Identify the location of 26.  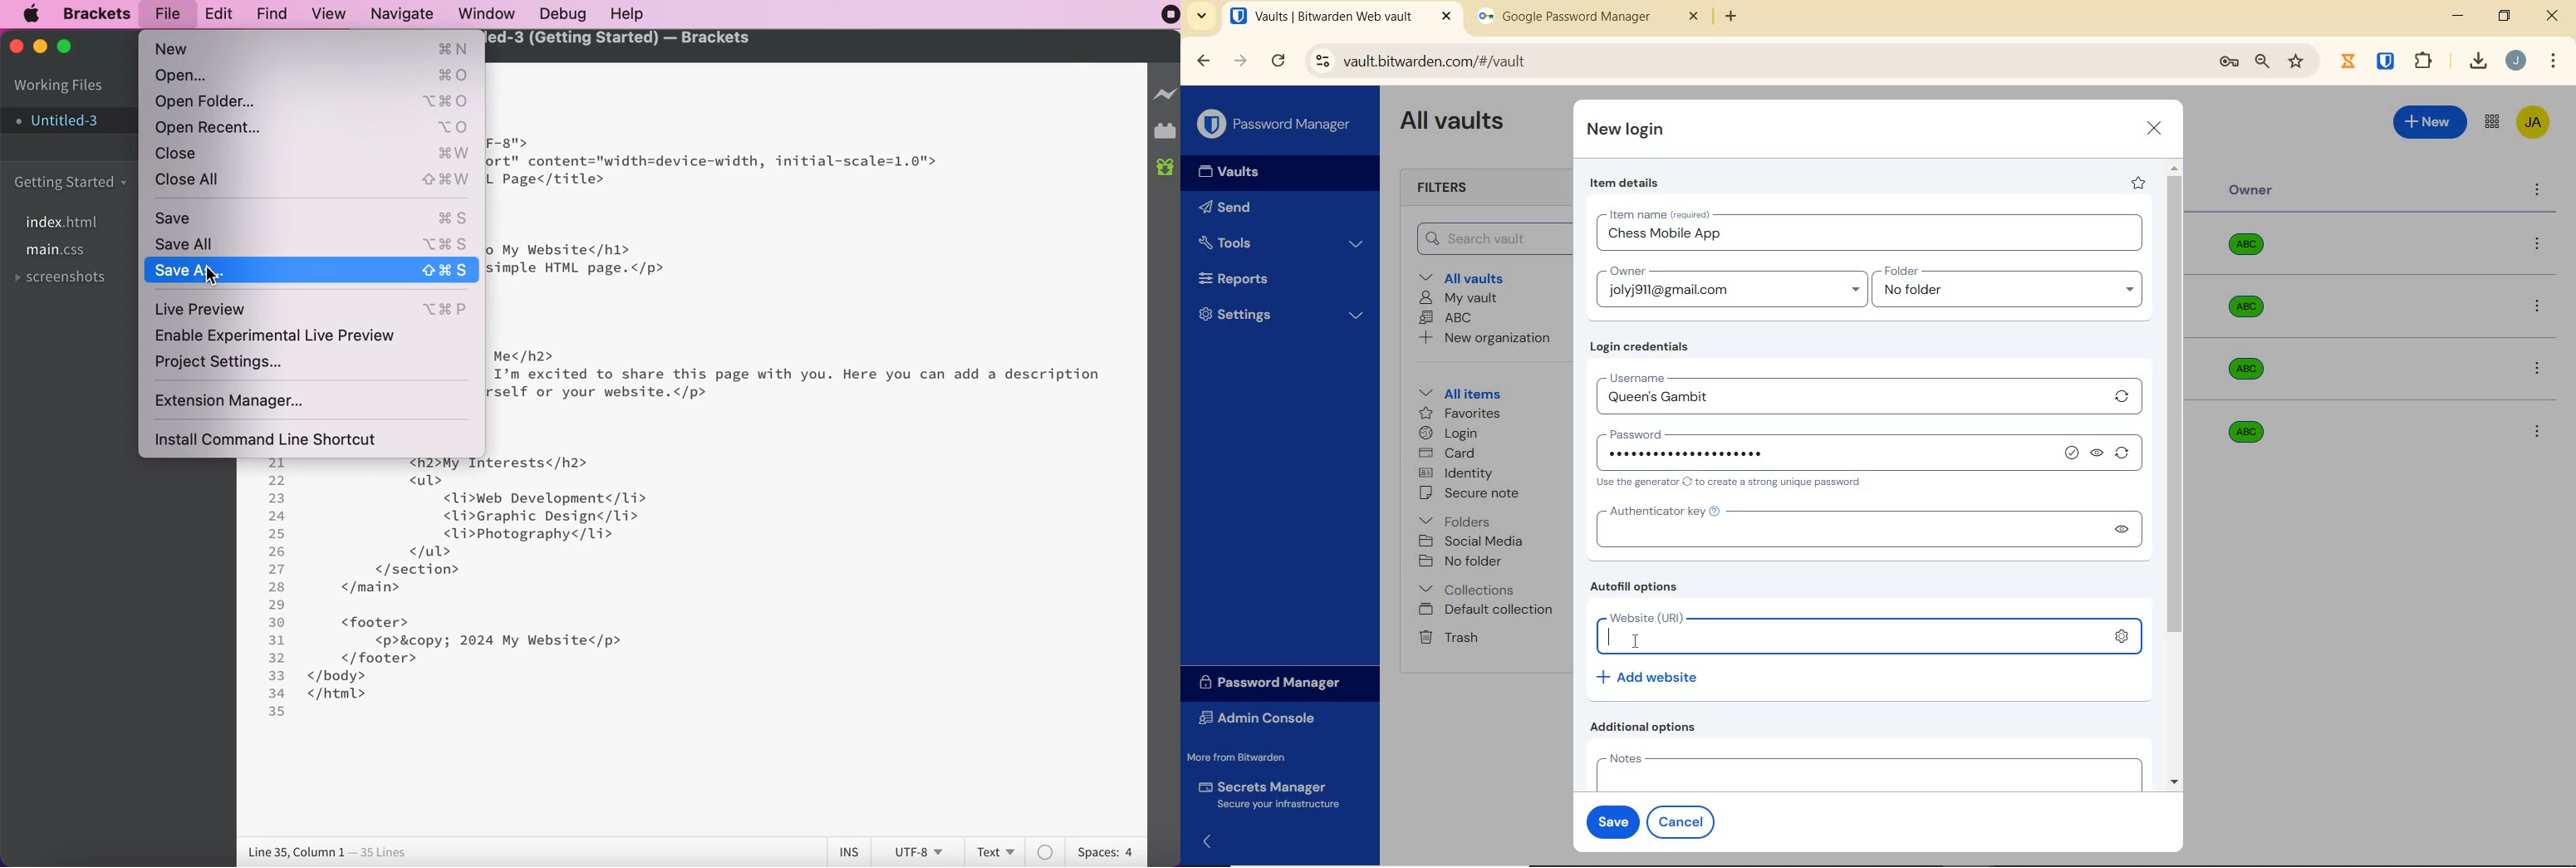
(277, 552).